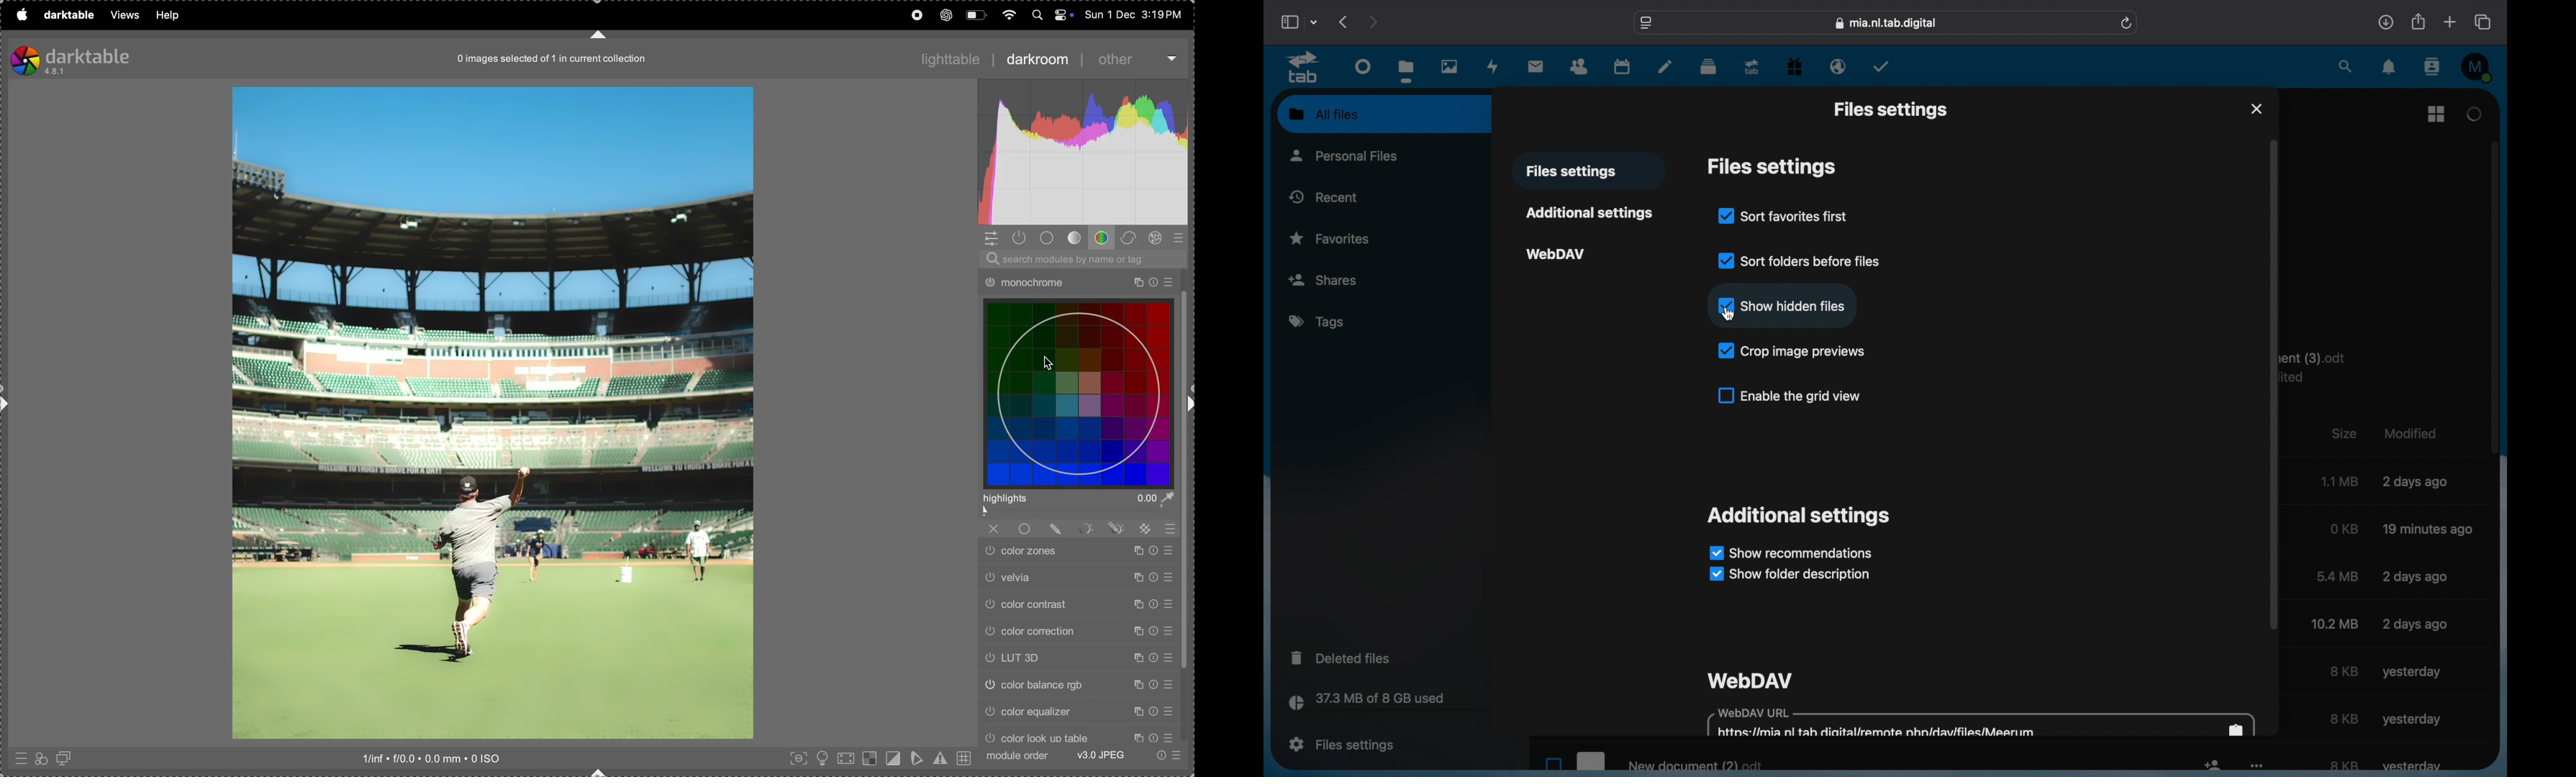  Describe the element at coordinates (915, 14) in the screenshot. I see `record` at that location.